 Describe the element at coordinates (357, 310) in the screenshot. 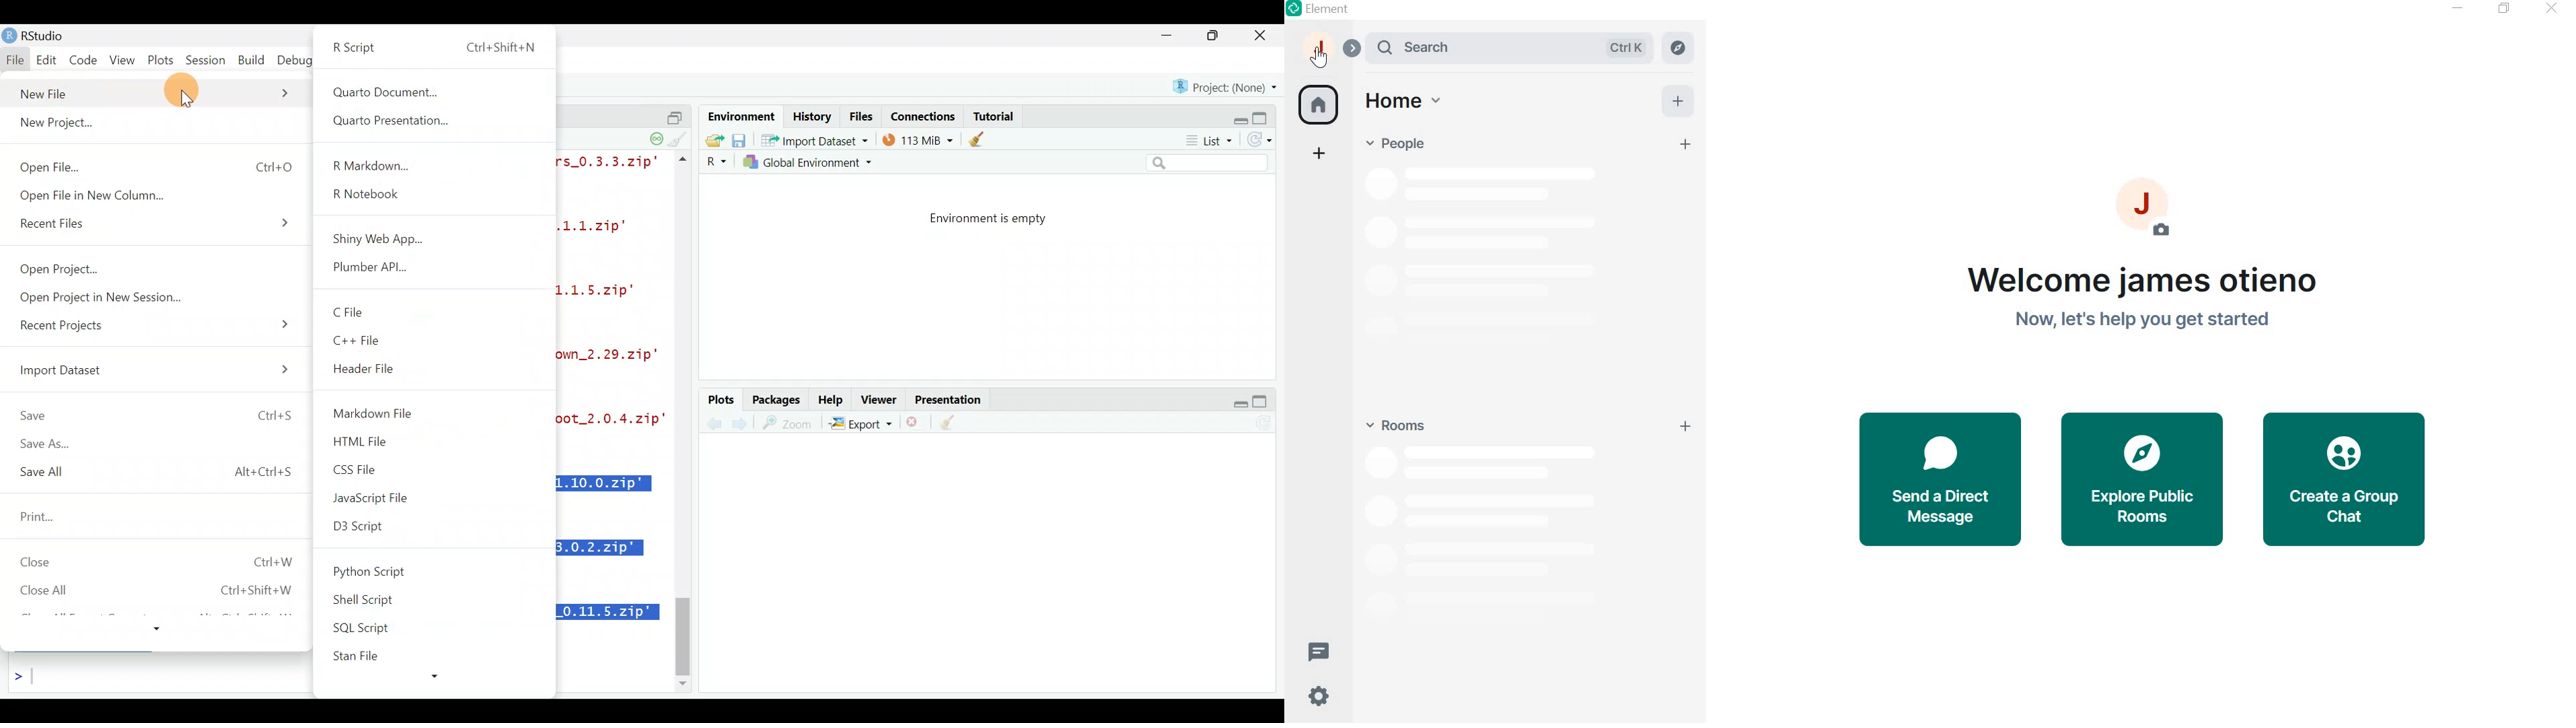

I see `C File` at that location.